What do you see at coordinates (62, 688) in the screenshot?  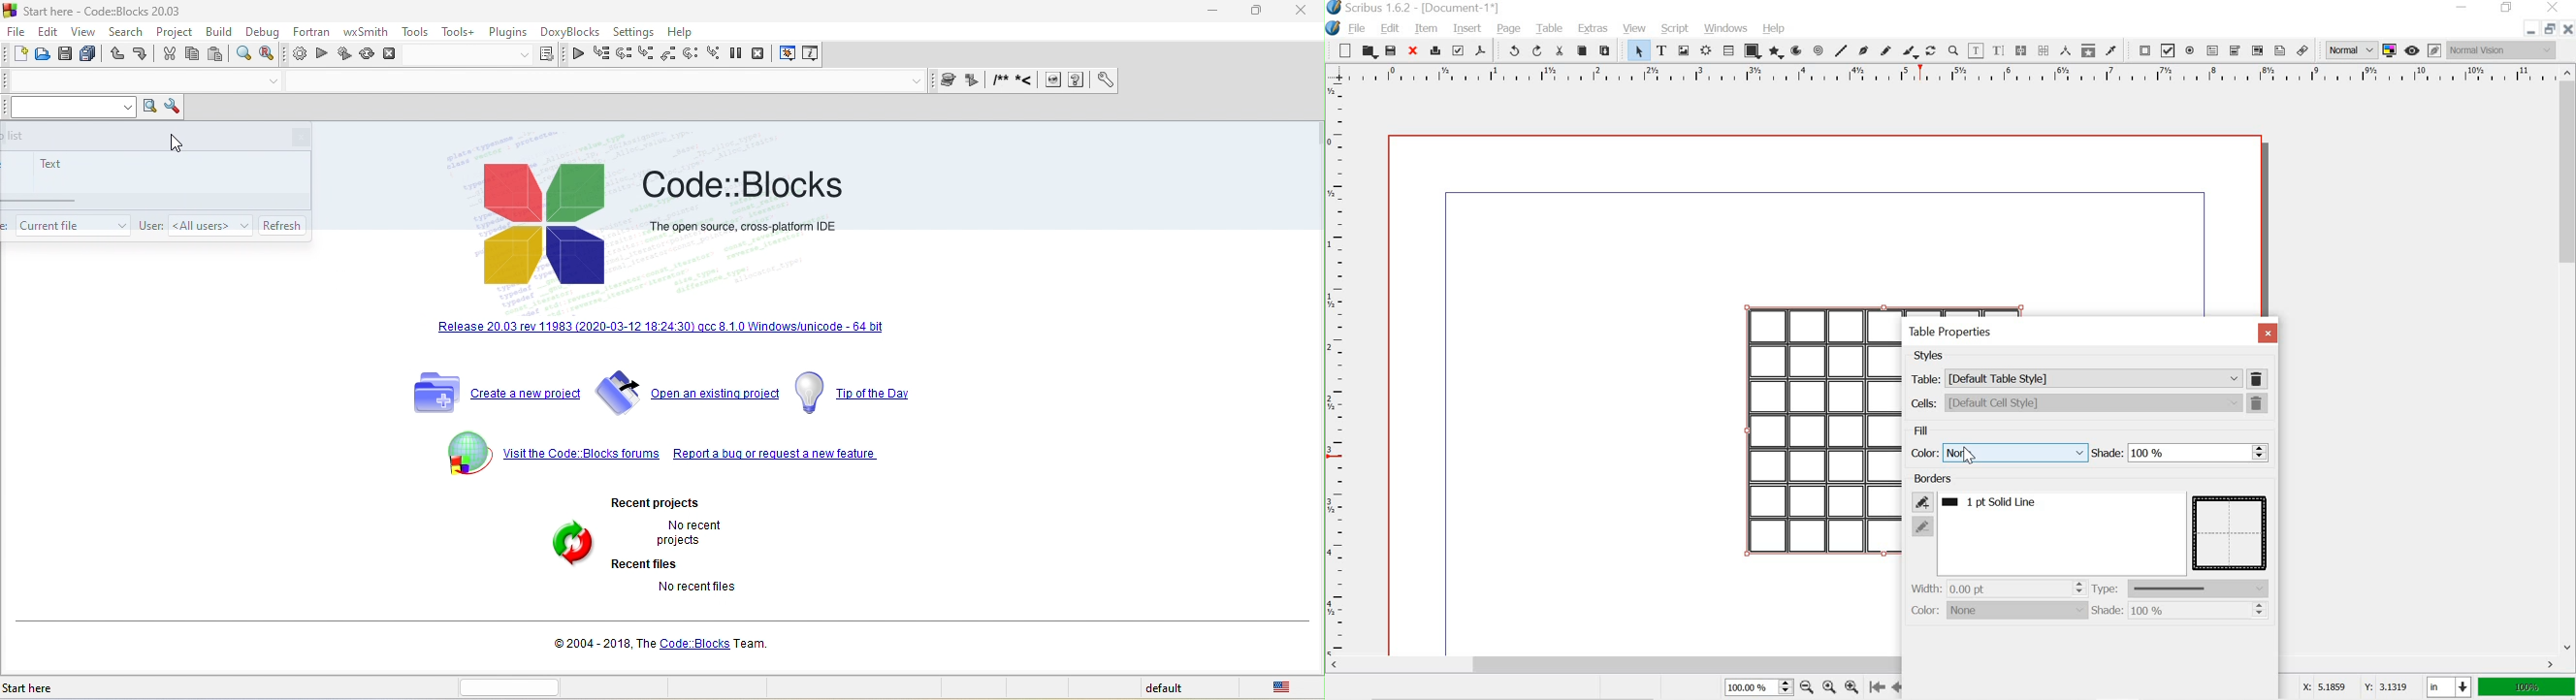 I see `start here` at bounding box center [62, 688].